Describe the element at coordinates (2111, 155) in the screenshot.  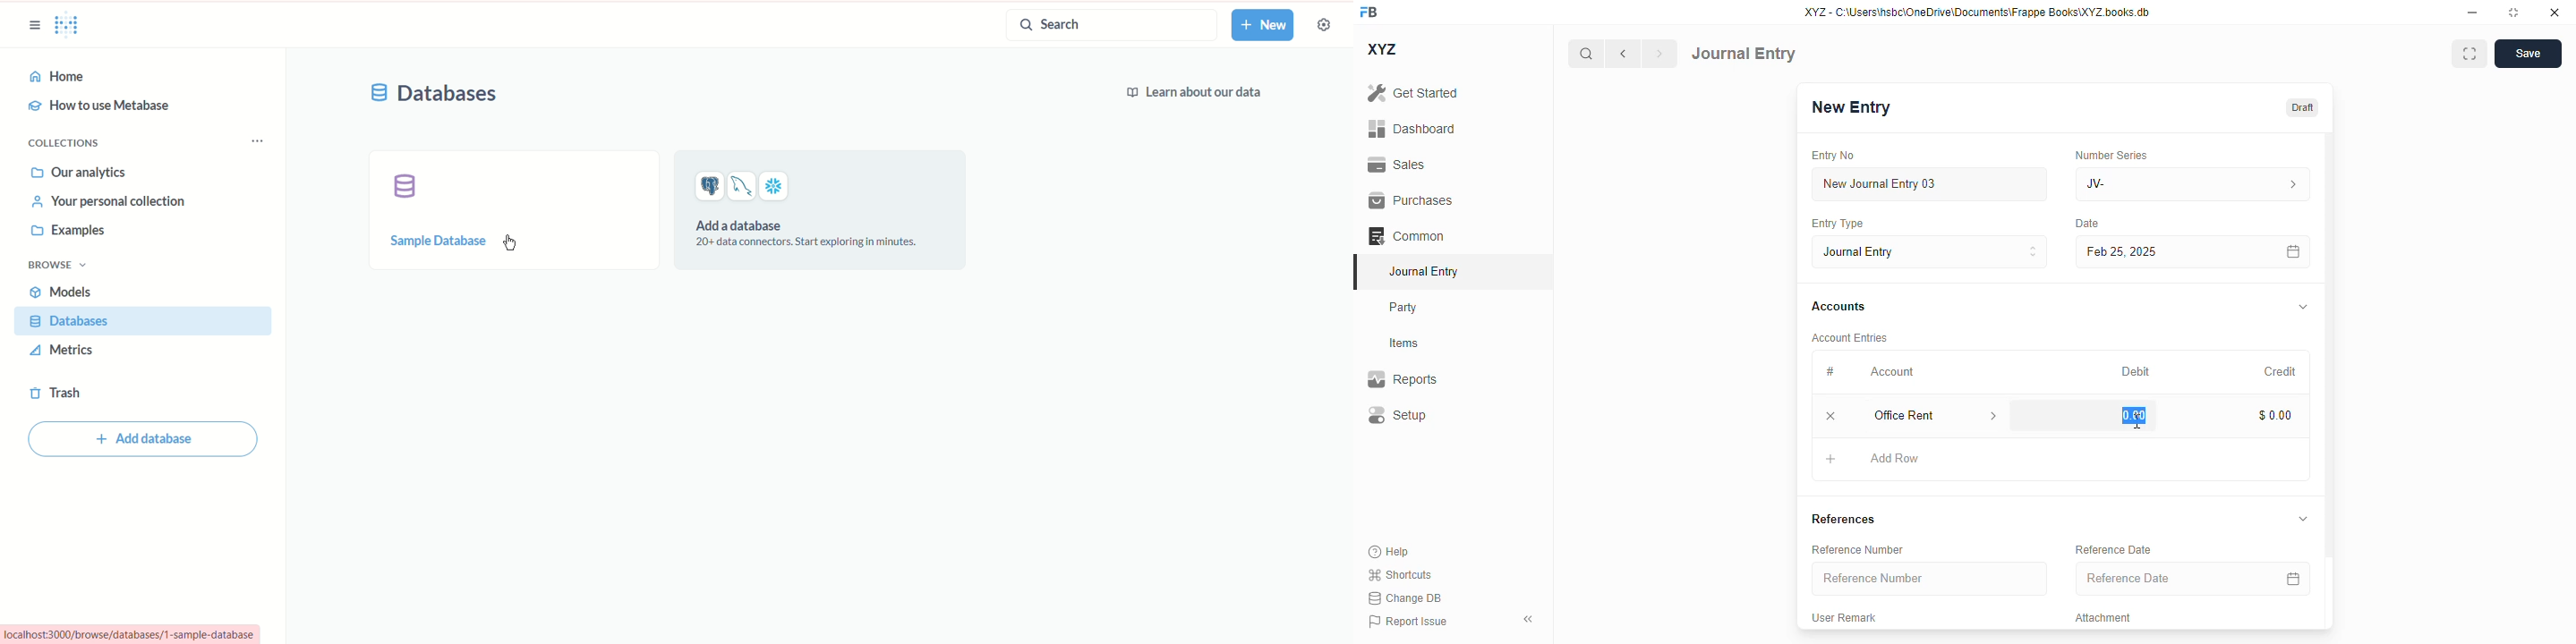
I see `number series` at that location.